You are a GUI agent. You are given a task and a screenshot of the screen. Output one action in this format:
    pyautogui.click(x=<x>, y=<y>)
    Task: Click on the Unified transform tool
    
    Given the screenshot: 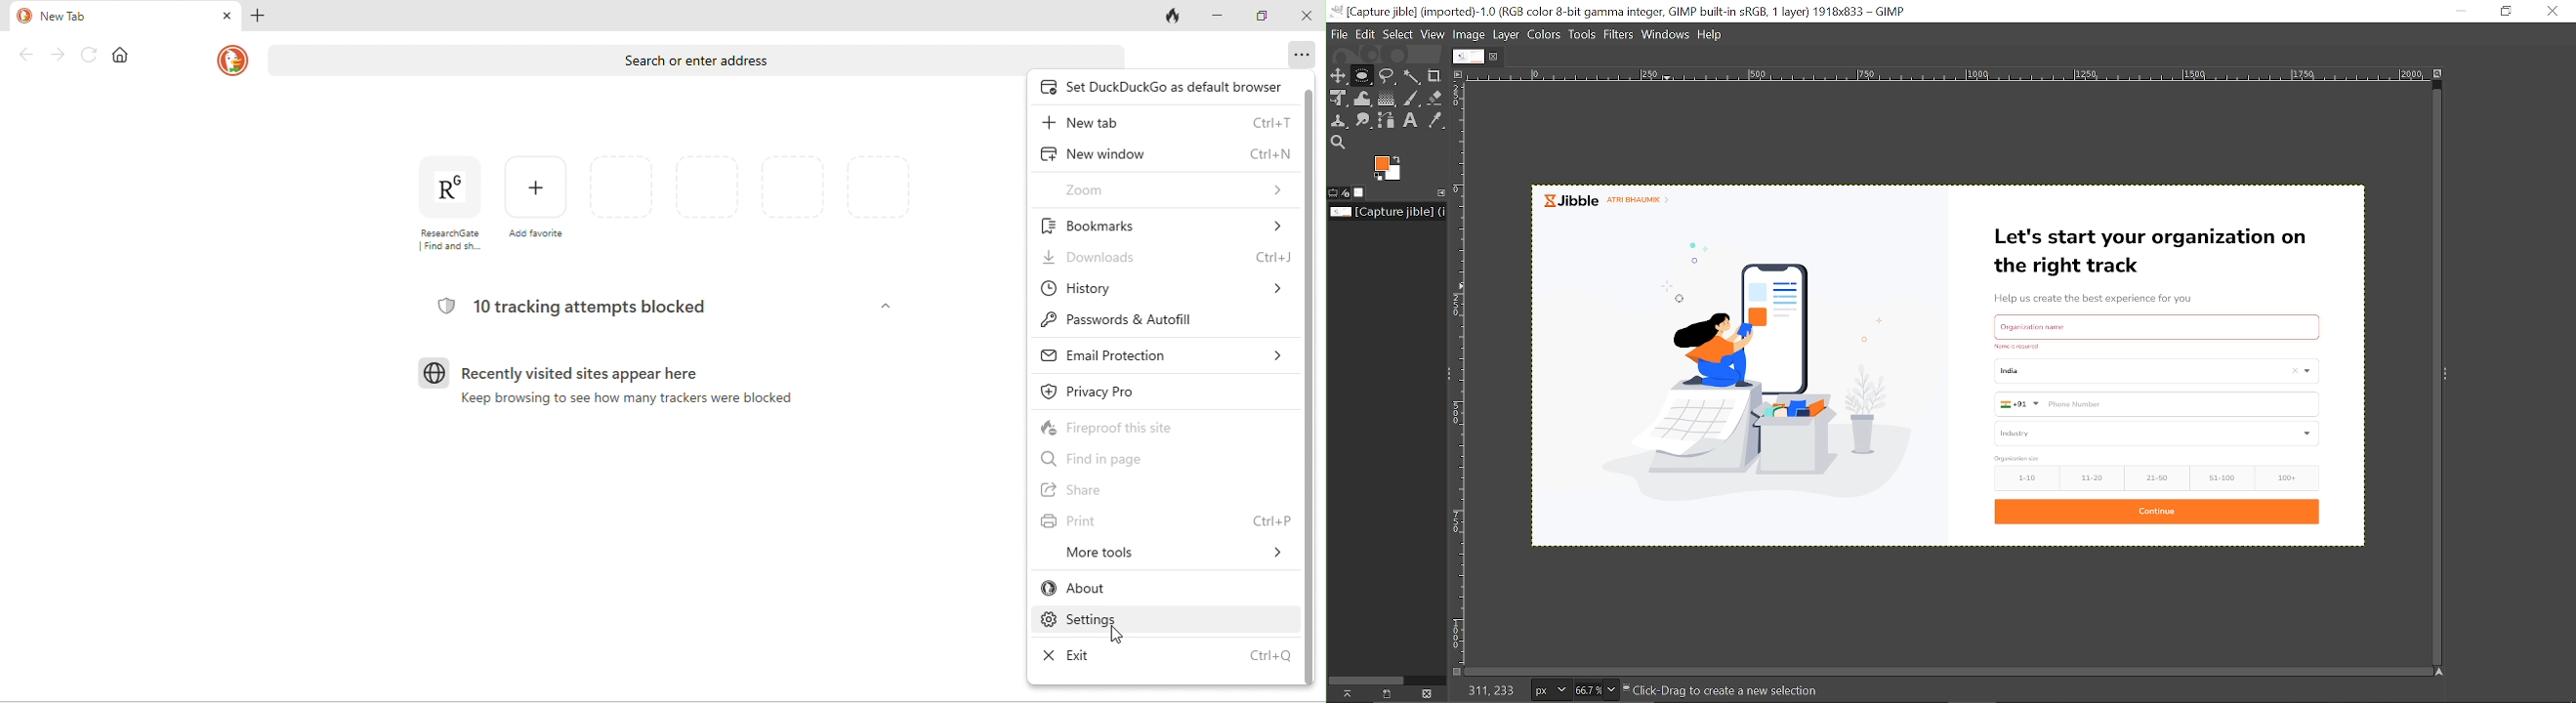 What is the action you would take?
    pyautogui.click(x=1337, y=97)
    